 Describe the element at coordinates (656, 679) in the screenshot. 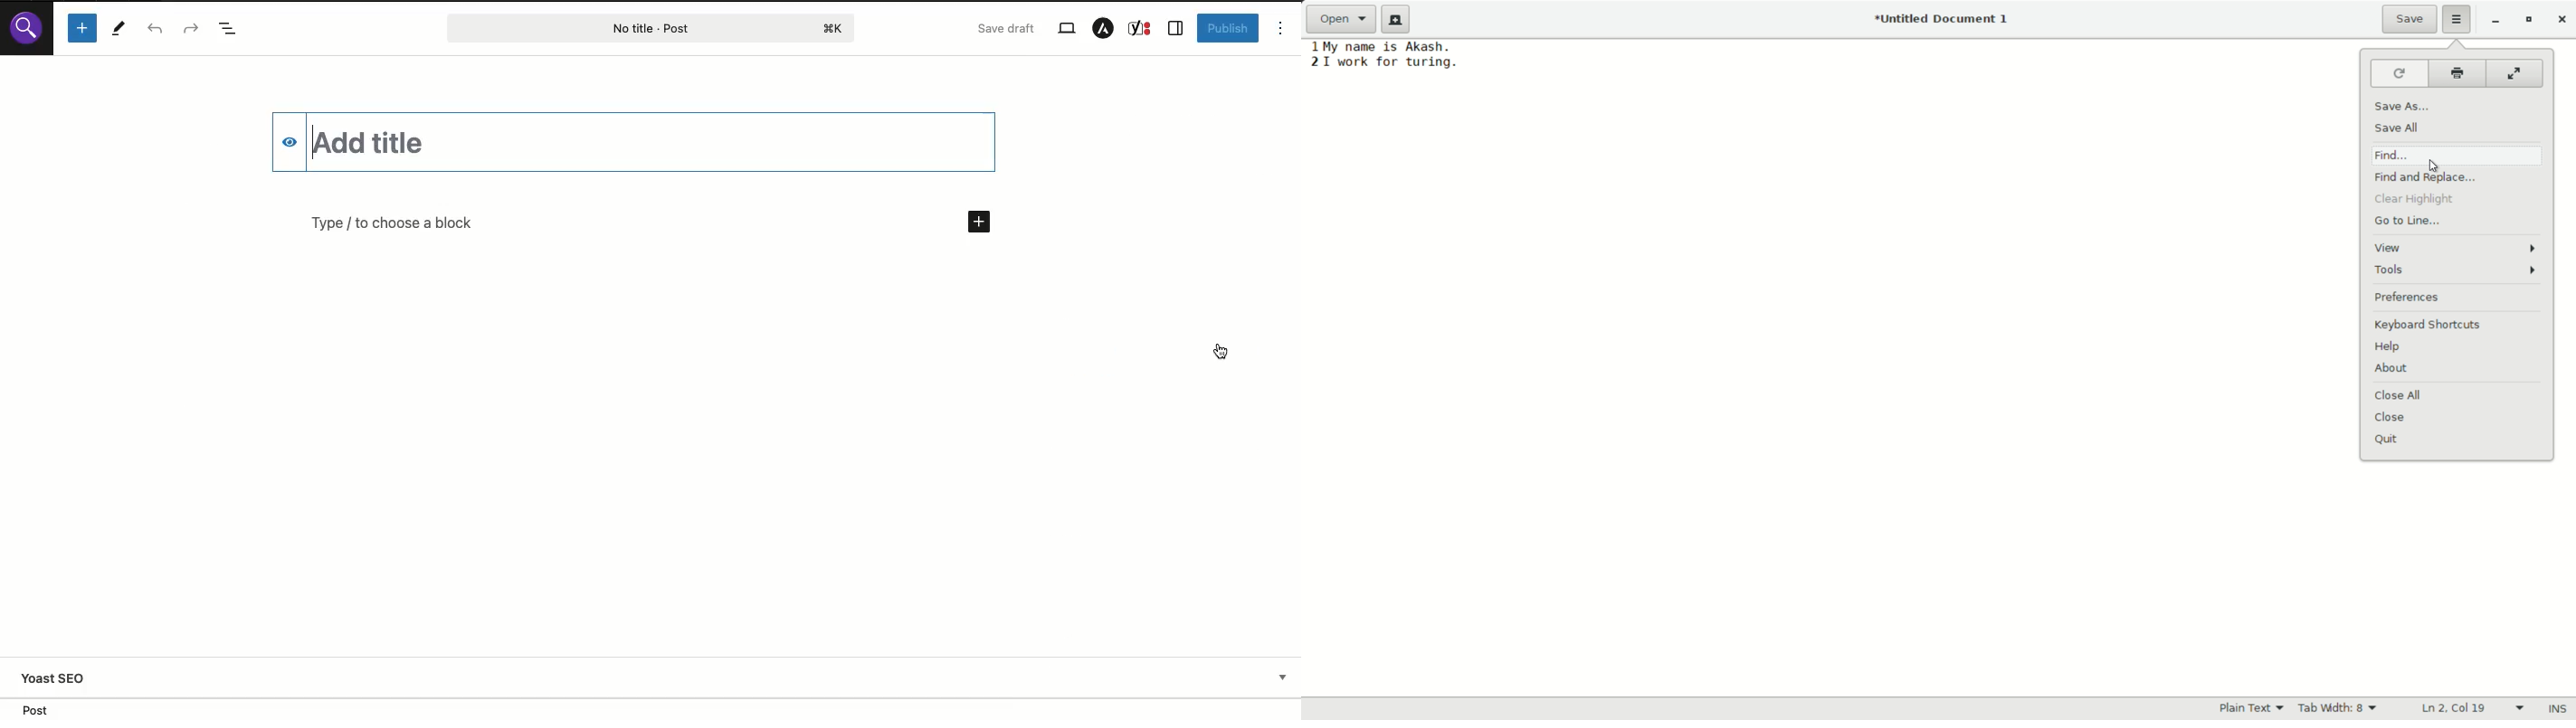

I see `Yoast SEO` at that location.